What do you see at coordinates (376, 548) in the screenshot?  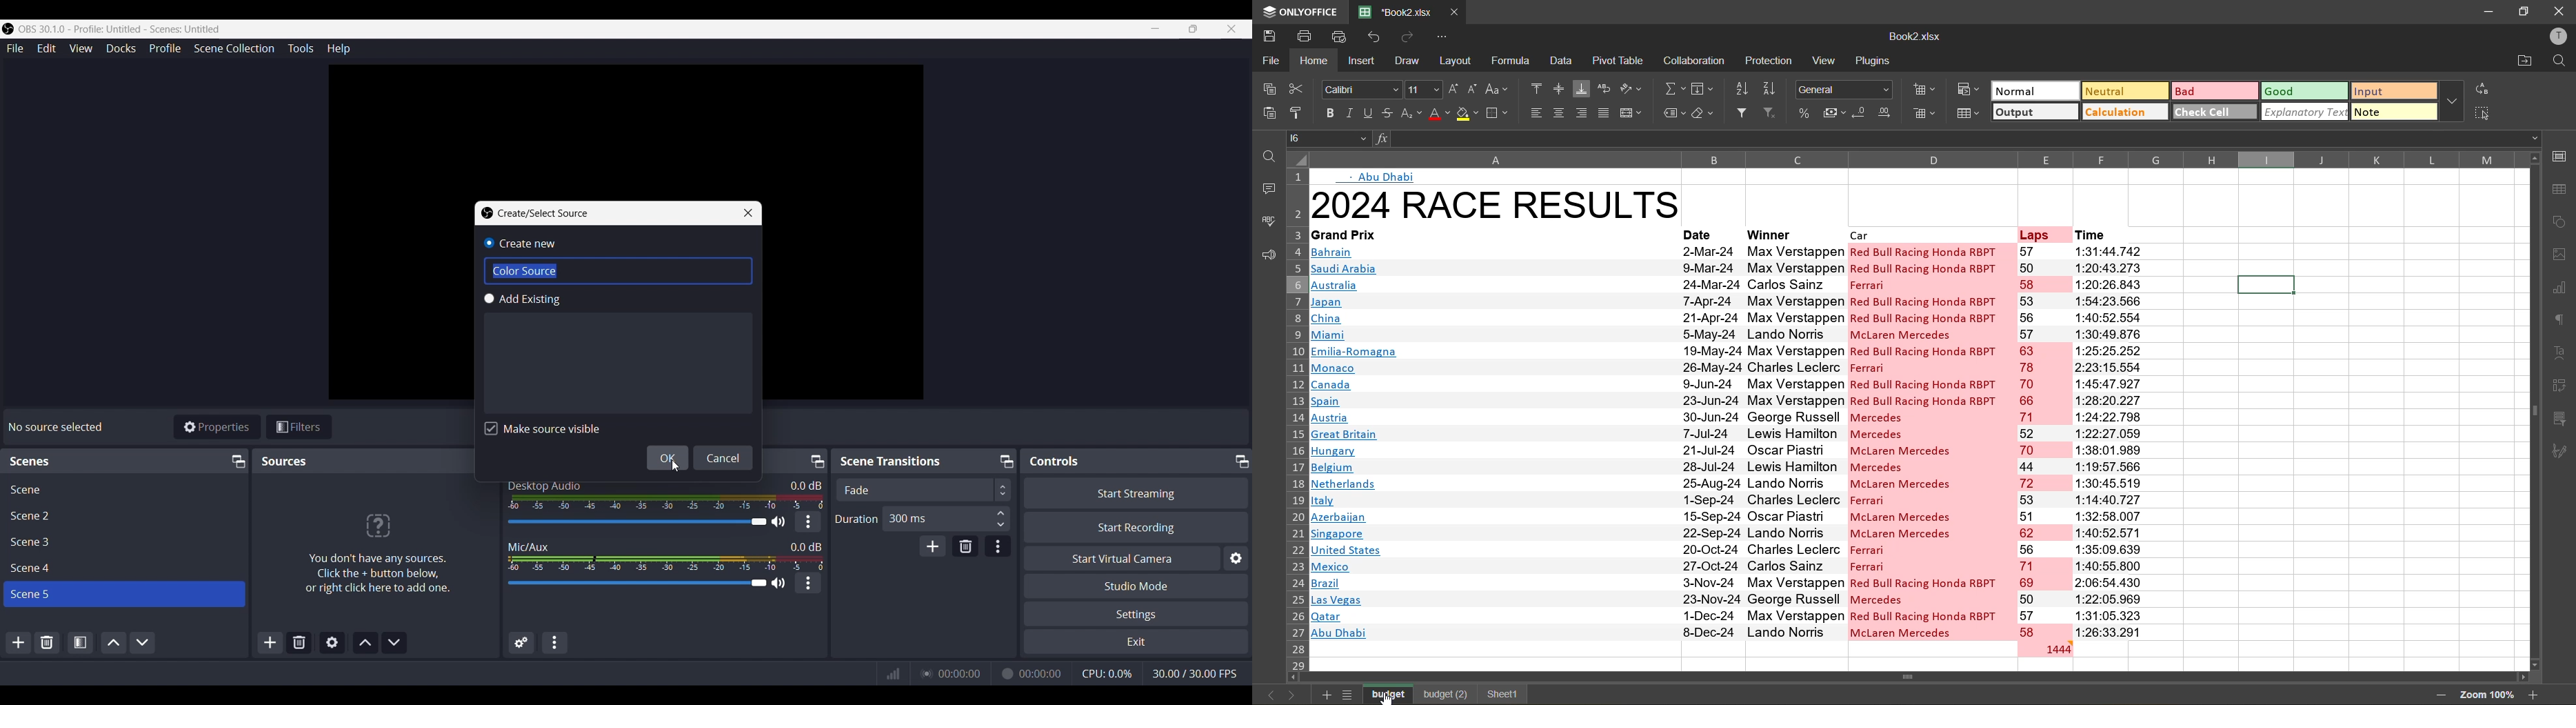 I see `Text` at bounding box center [376, 548].